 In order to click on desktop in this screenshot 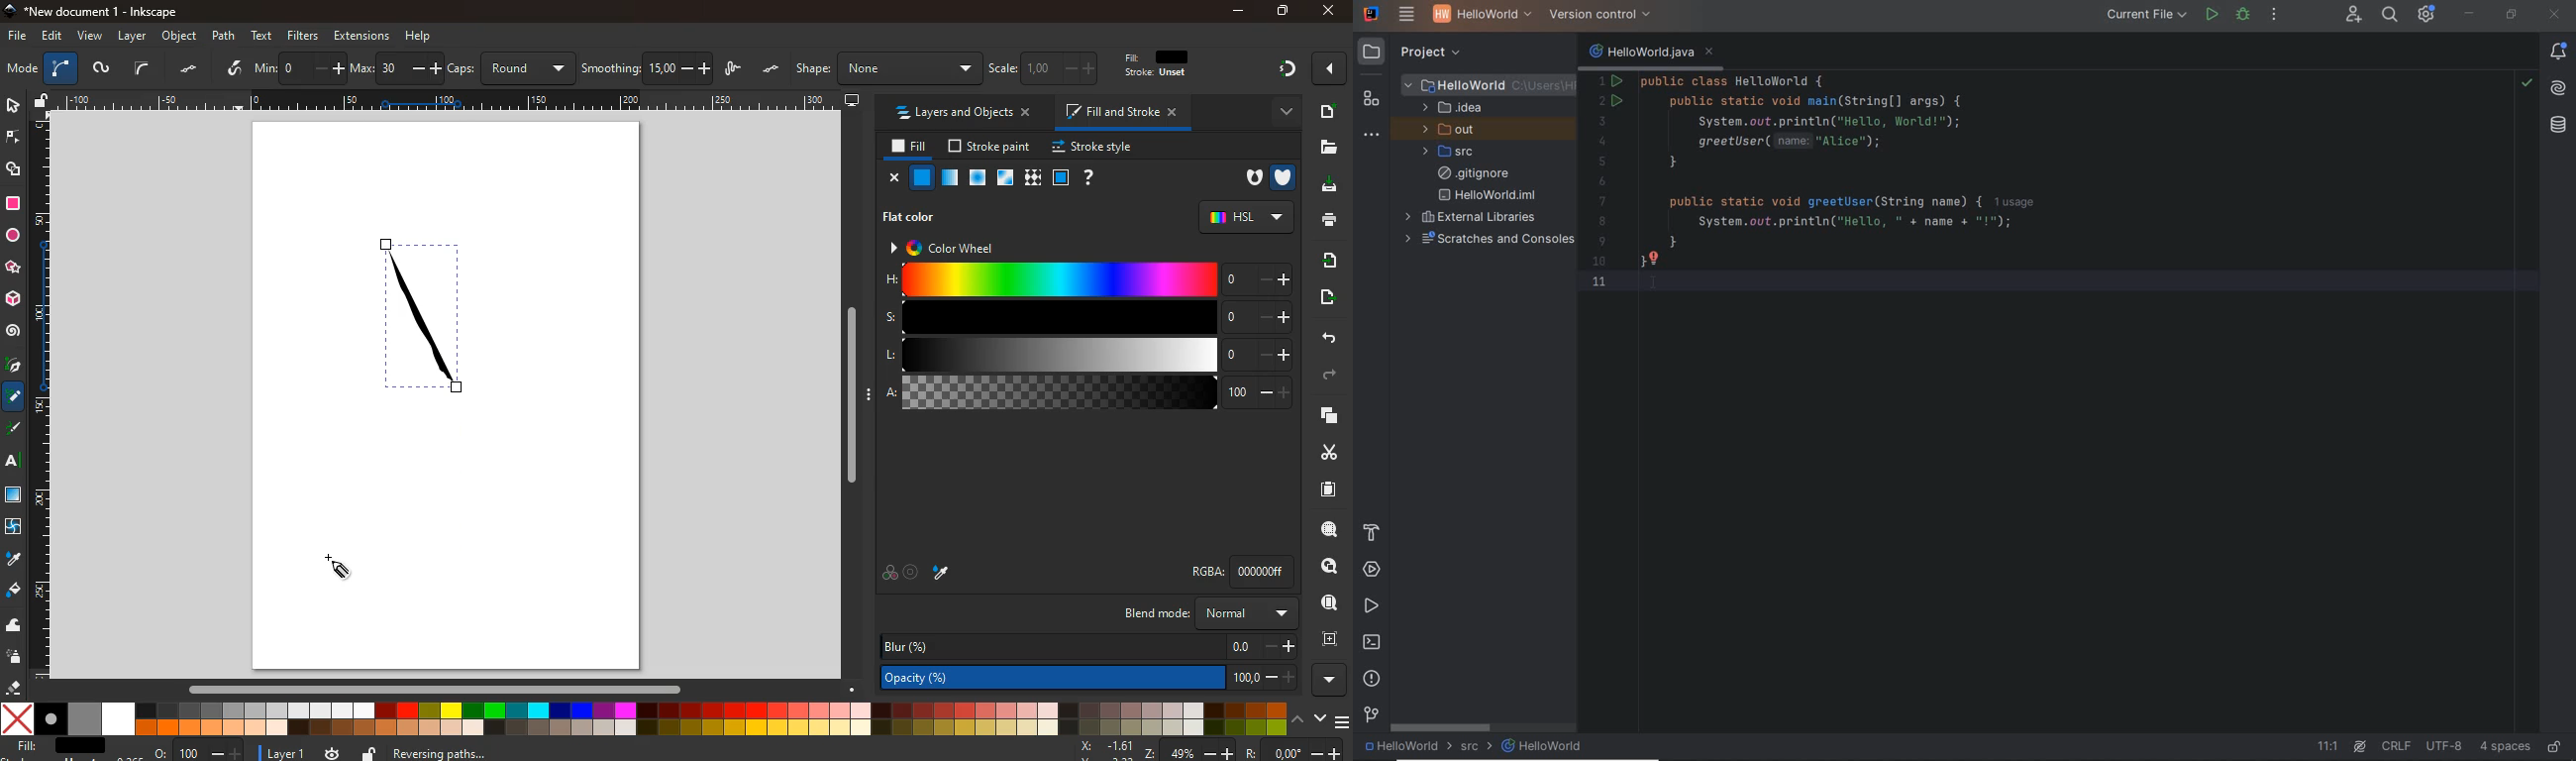, I will do `click(853, 101)`.